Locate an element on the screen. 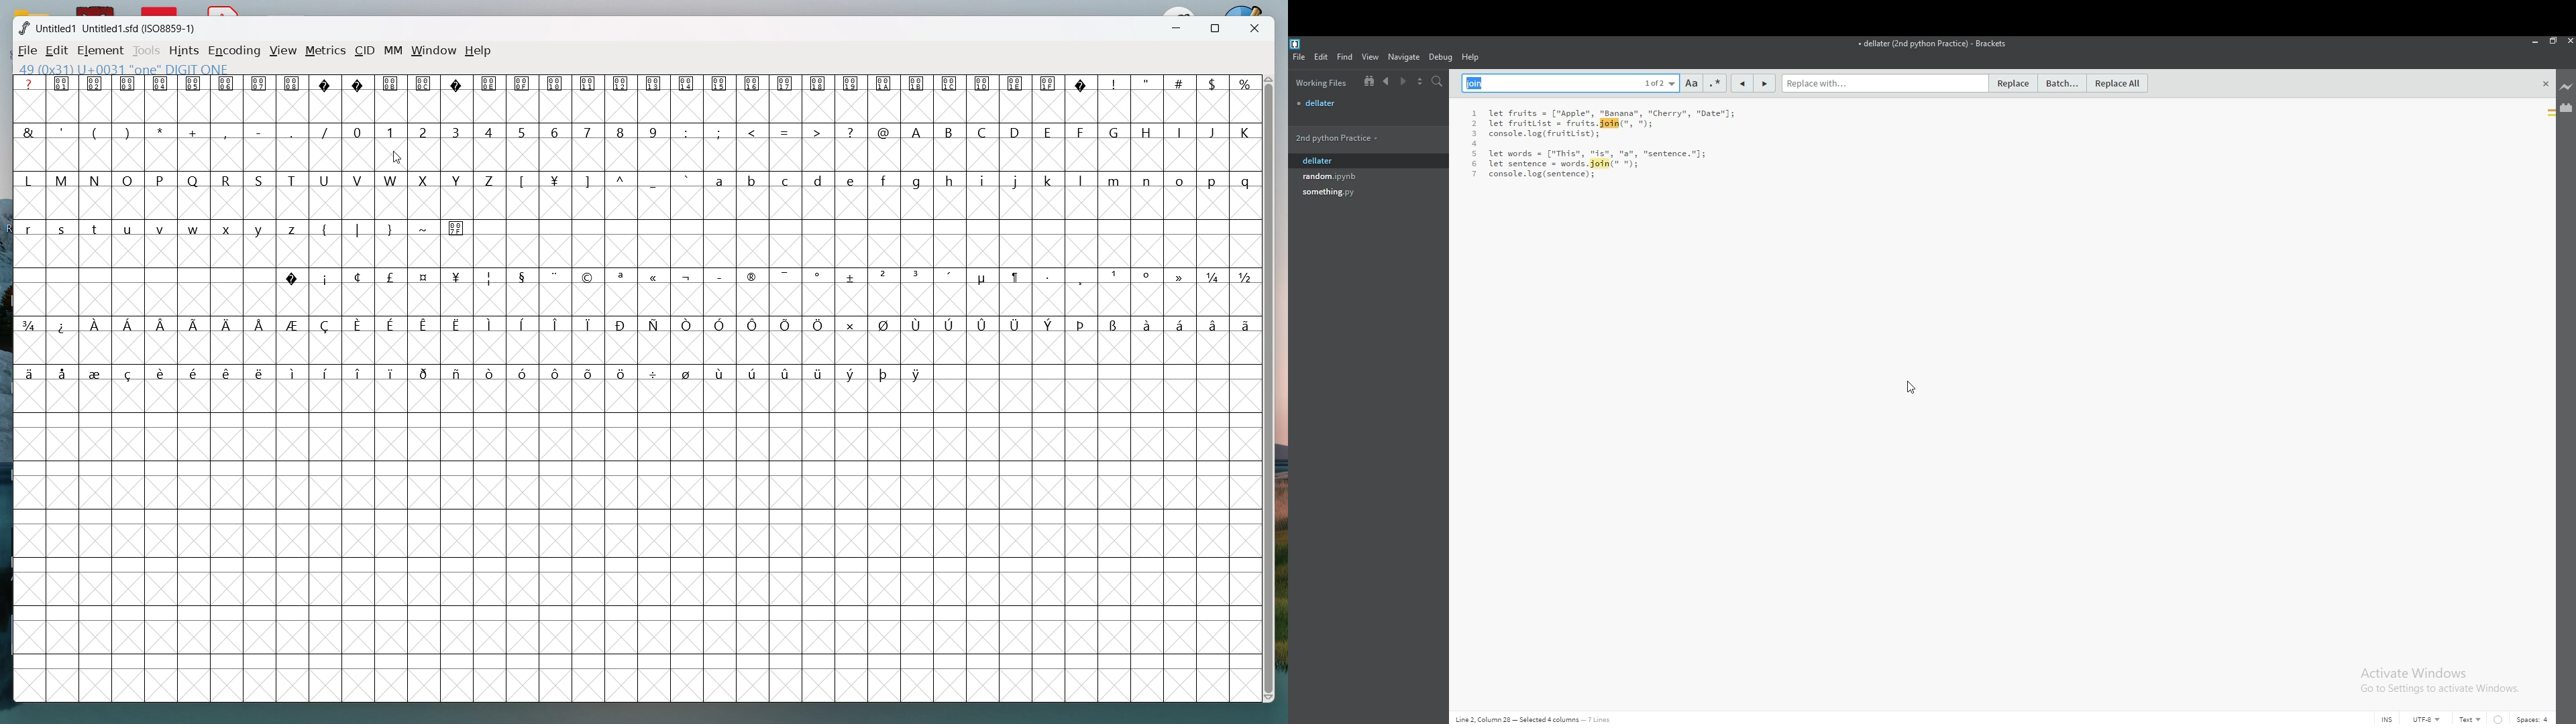  Q is located at coordinates (195, 180).